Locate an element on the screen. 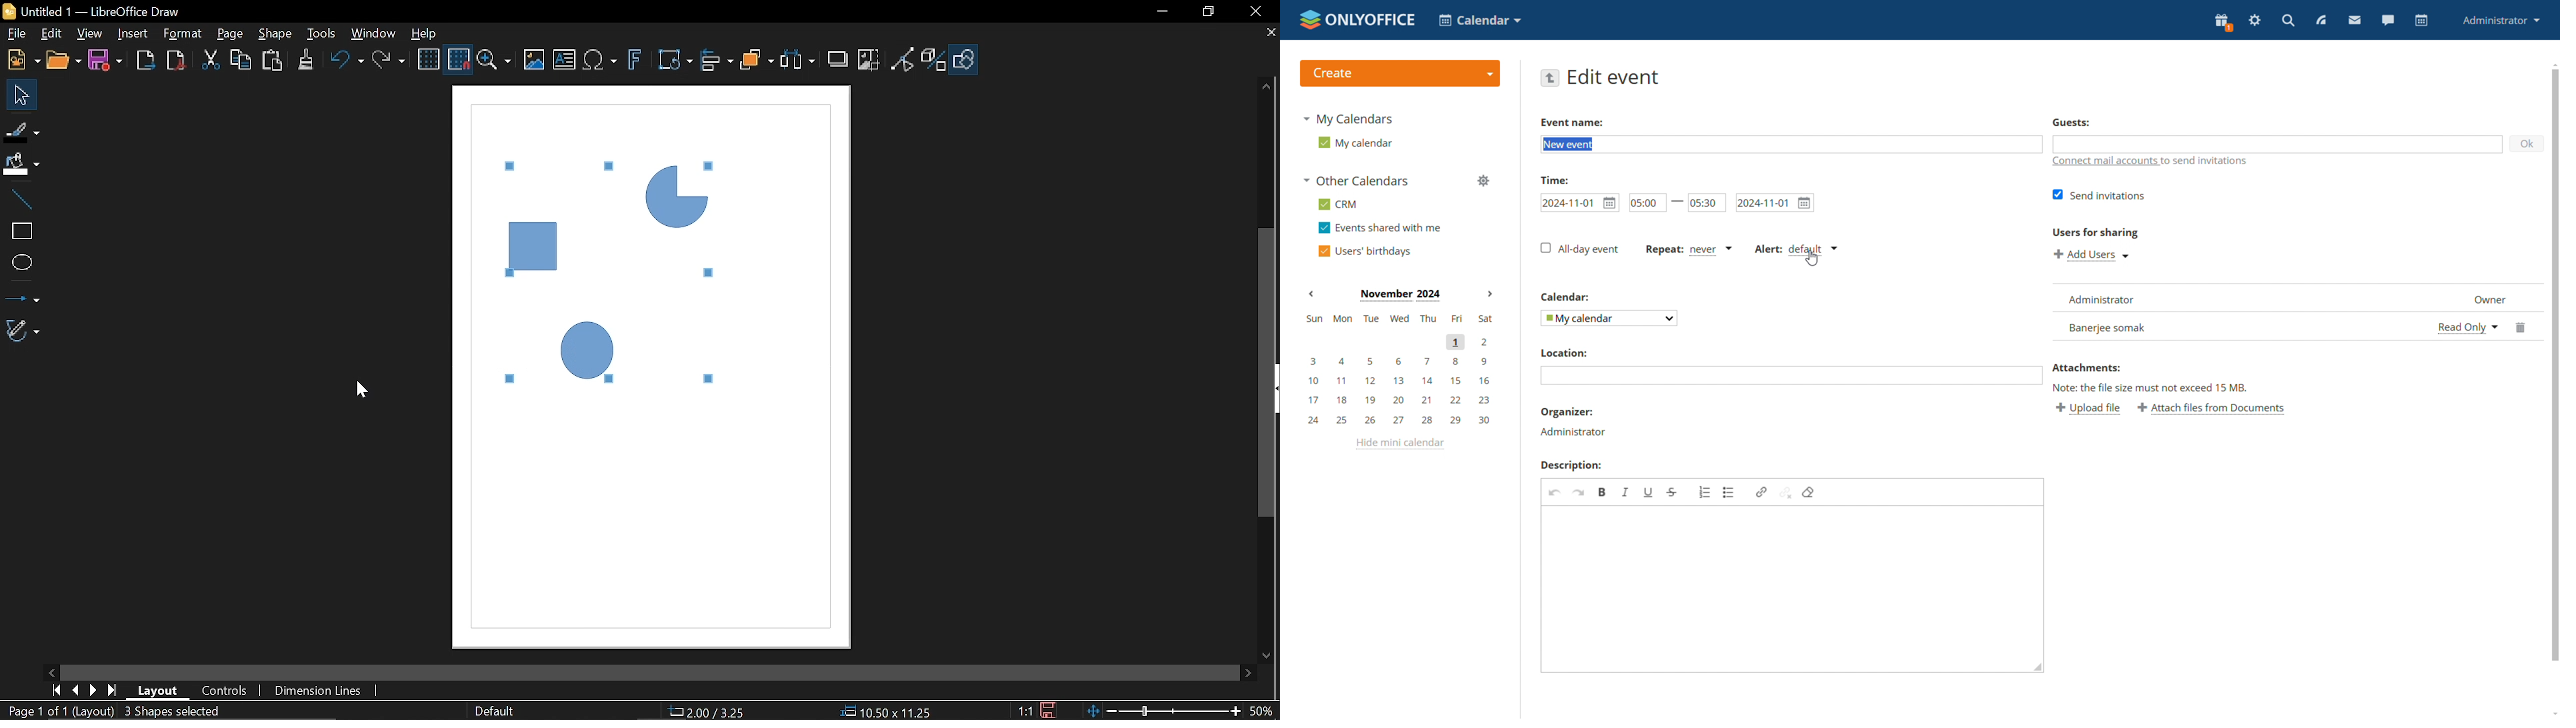  upload file is located at coordinates (2087, 408).